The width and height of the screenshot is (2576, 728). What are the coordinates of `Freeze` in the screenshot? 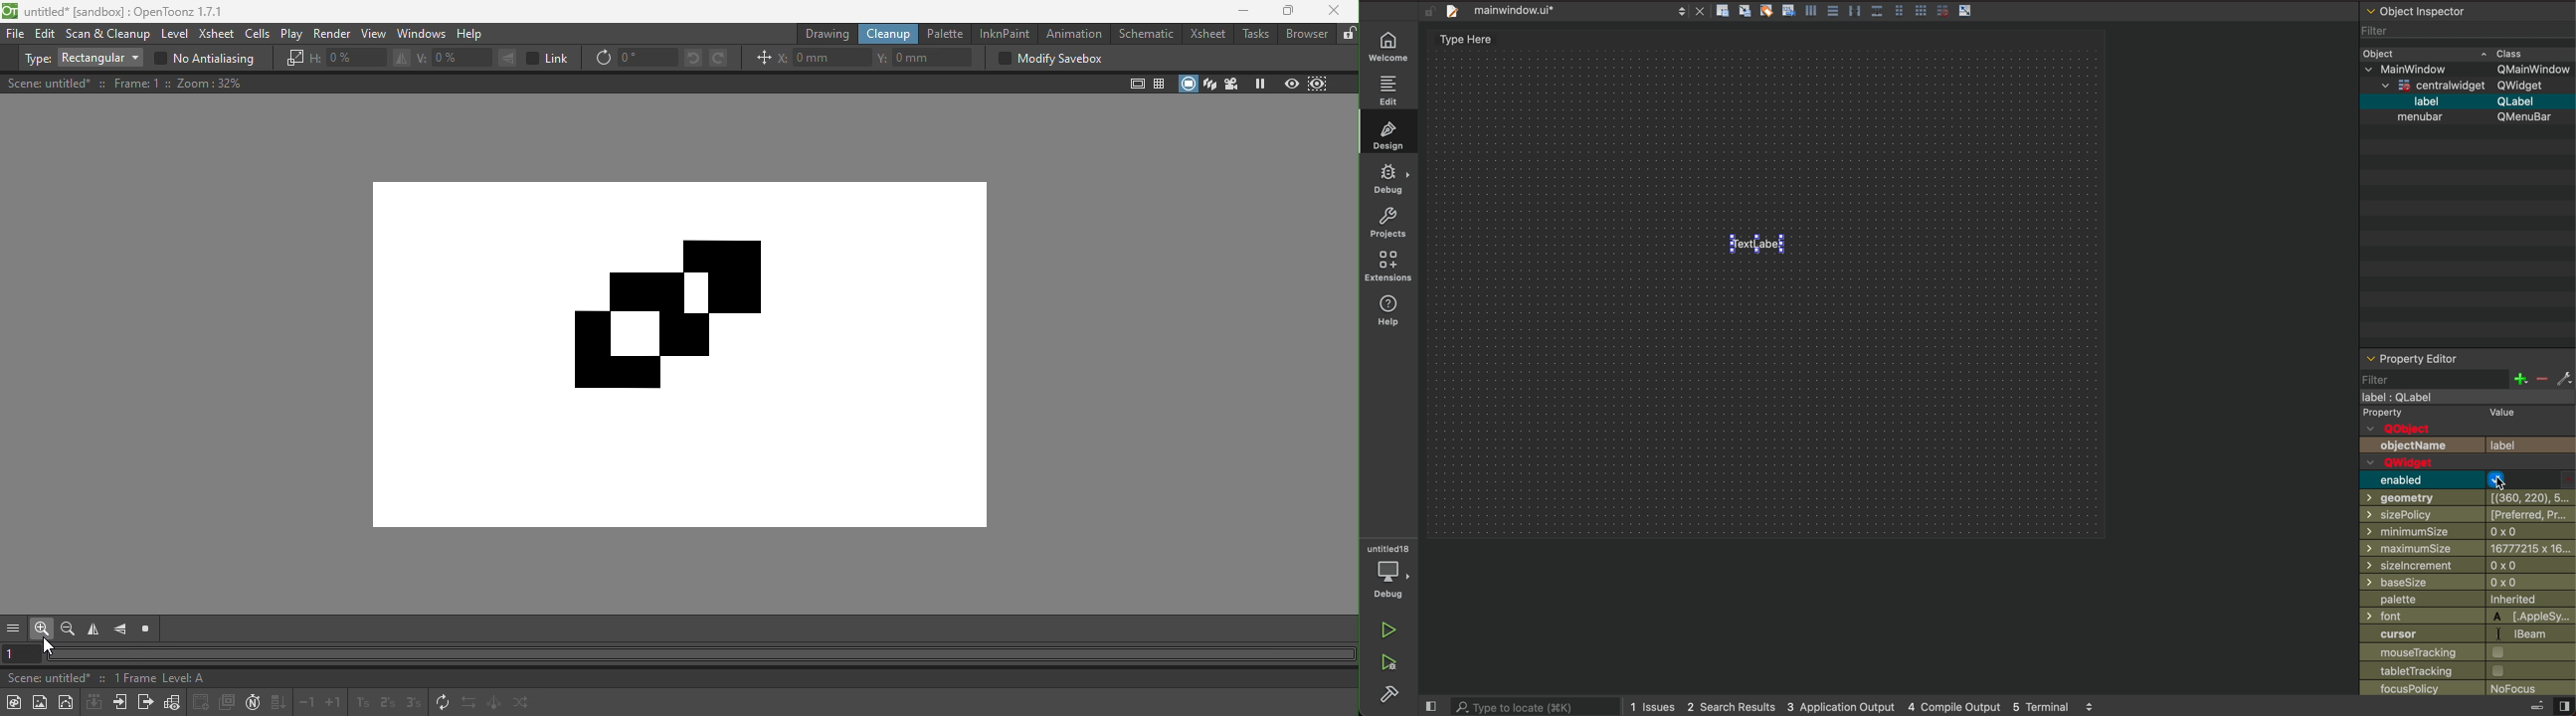 It's located at (1258, 84).